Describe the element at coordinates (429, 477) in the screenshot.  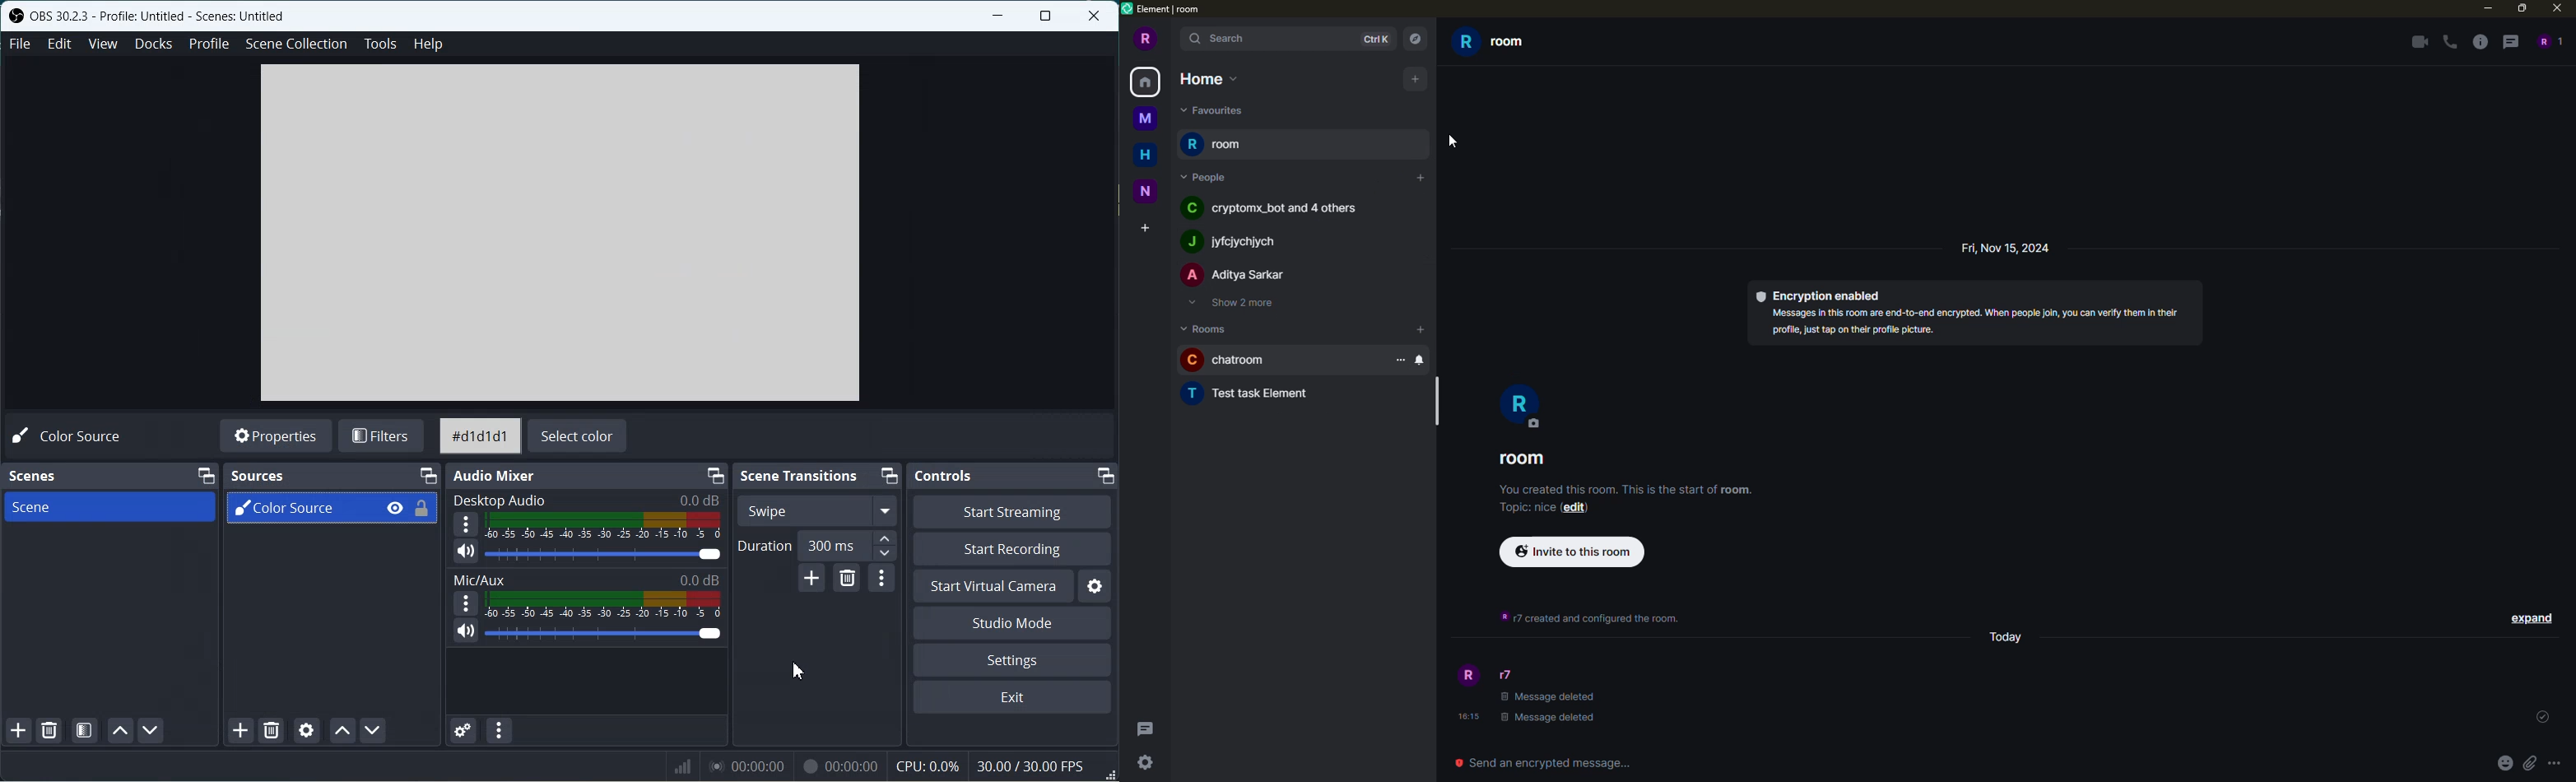
I see `Minimize` at that location.